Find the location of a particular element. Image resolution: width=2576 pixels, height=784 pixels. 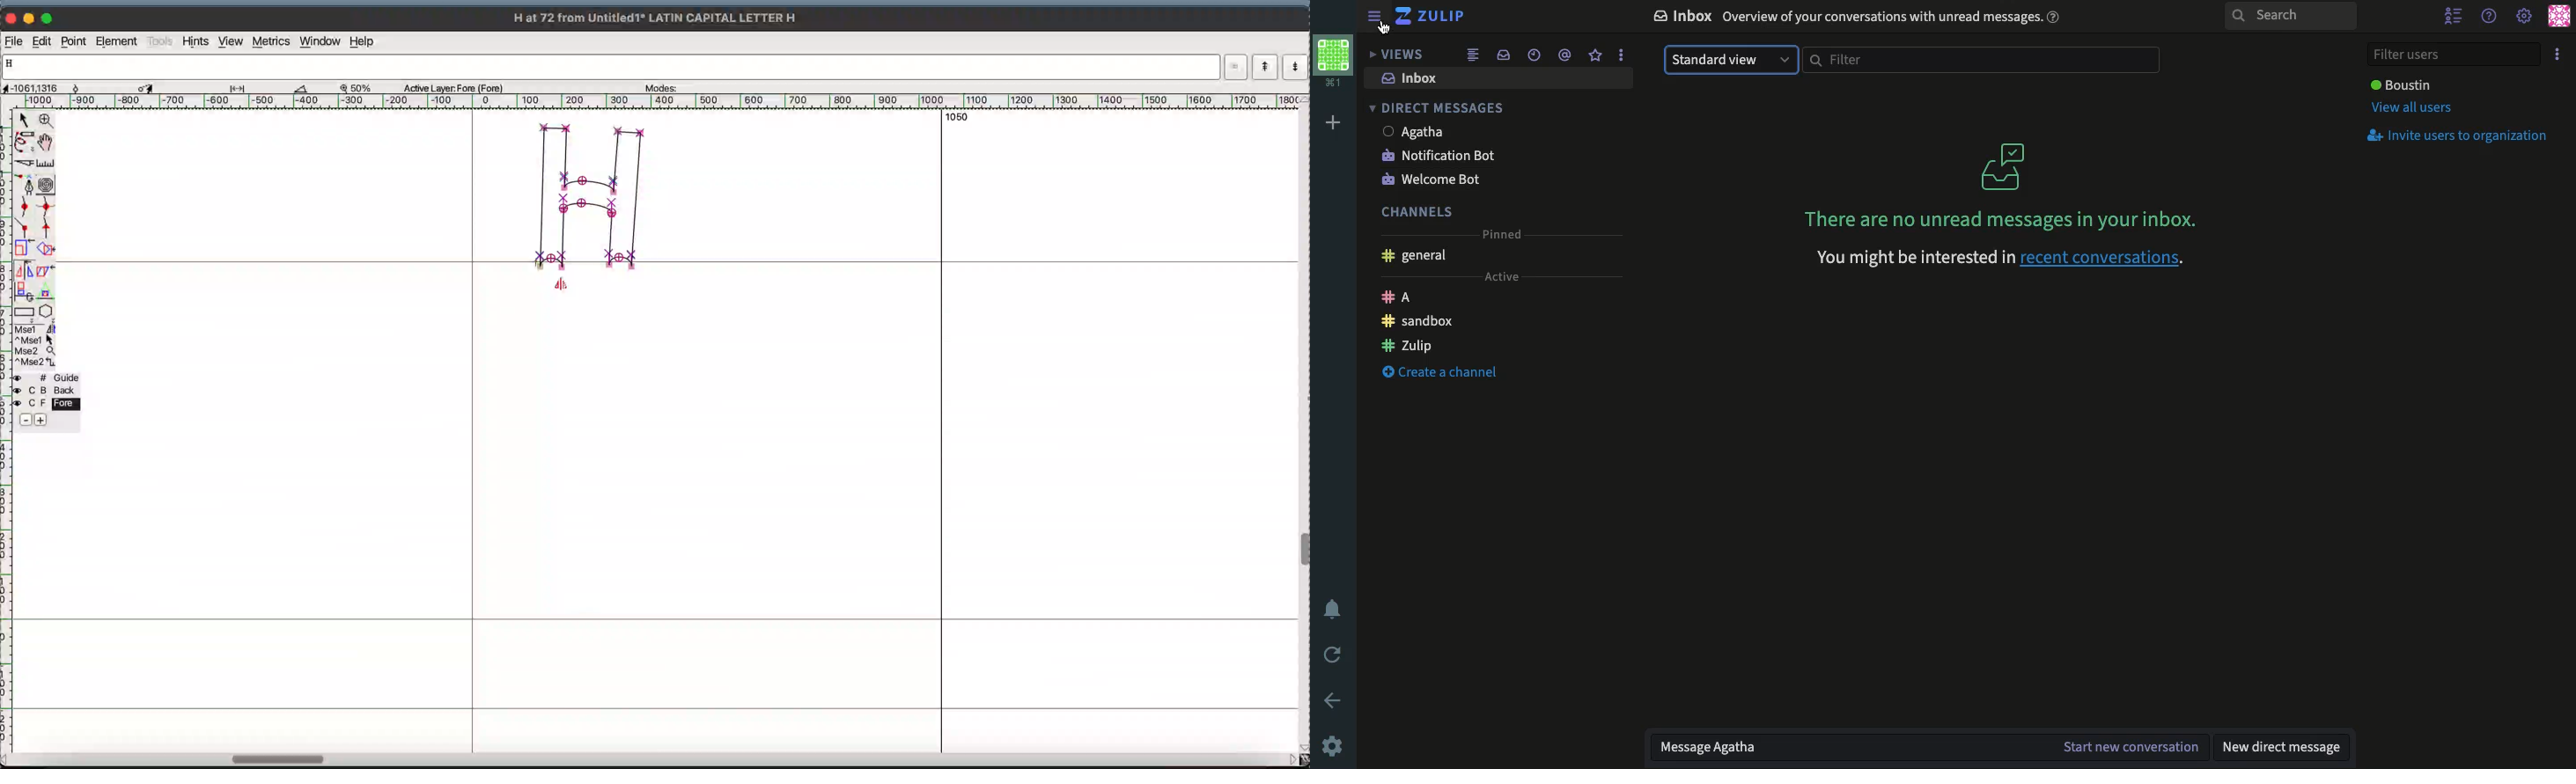

Refresh is located at coordinates (1330, 656).